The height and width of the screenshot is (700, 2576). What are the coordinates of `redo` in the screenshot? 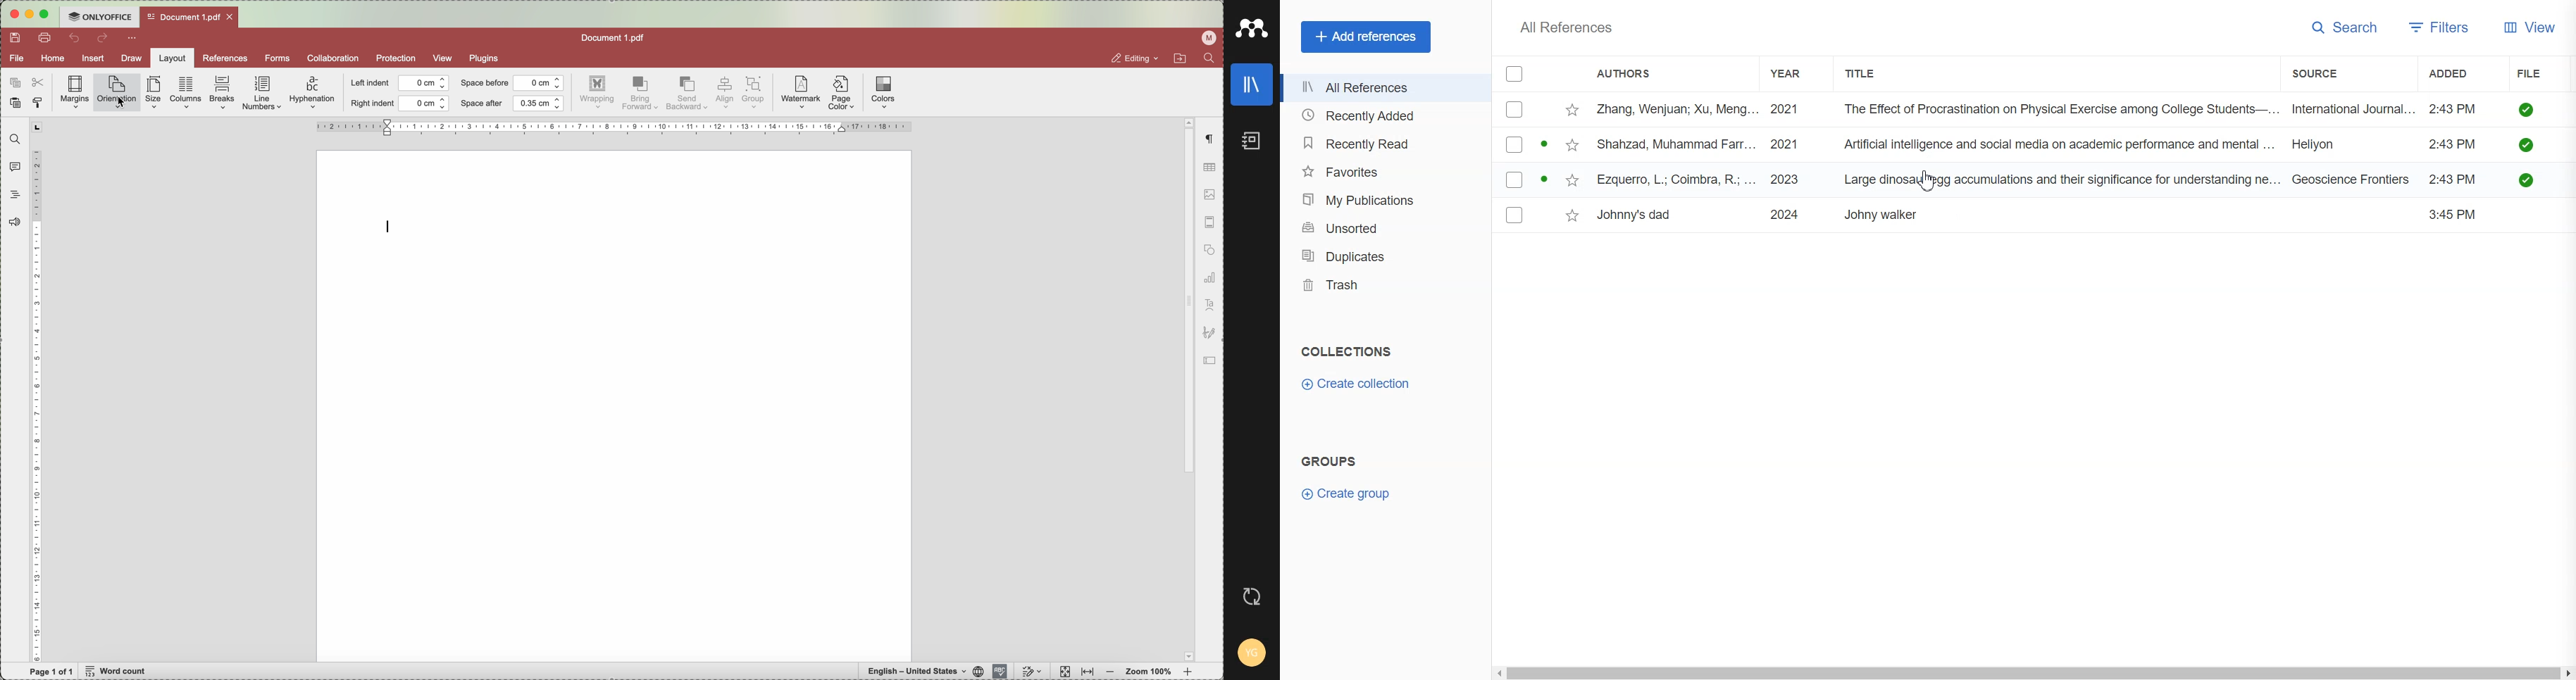 It's located at (104, 40).